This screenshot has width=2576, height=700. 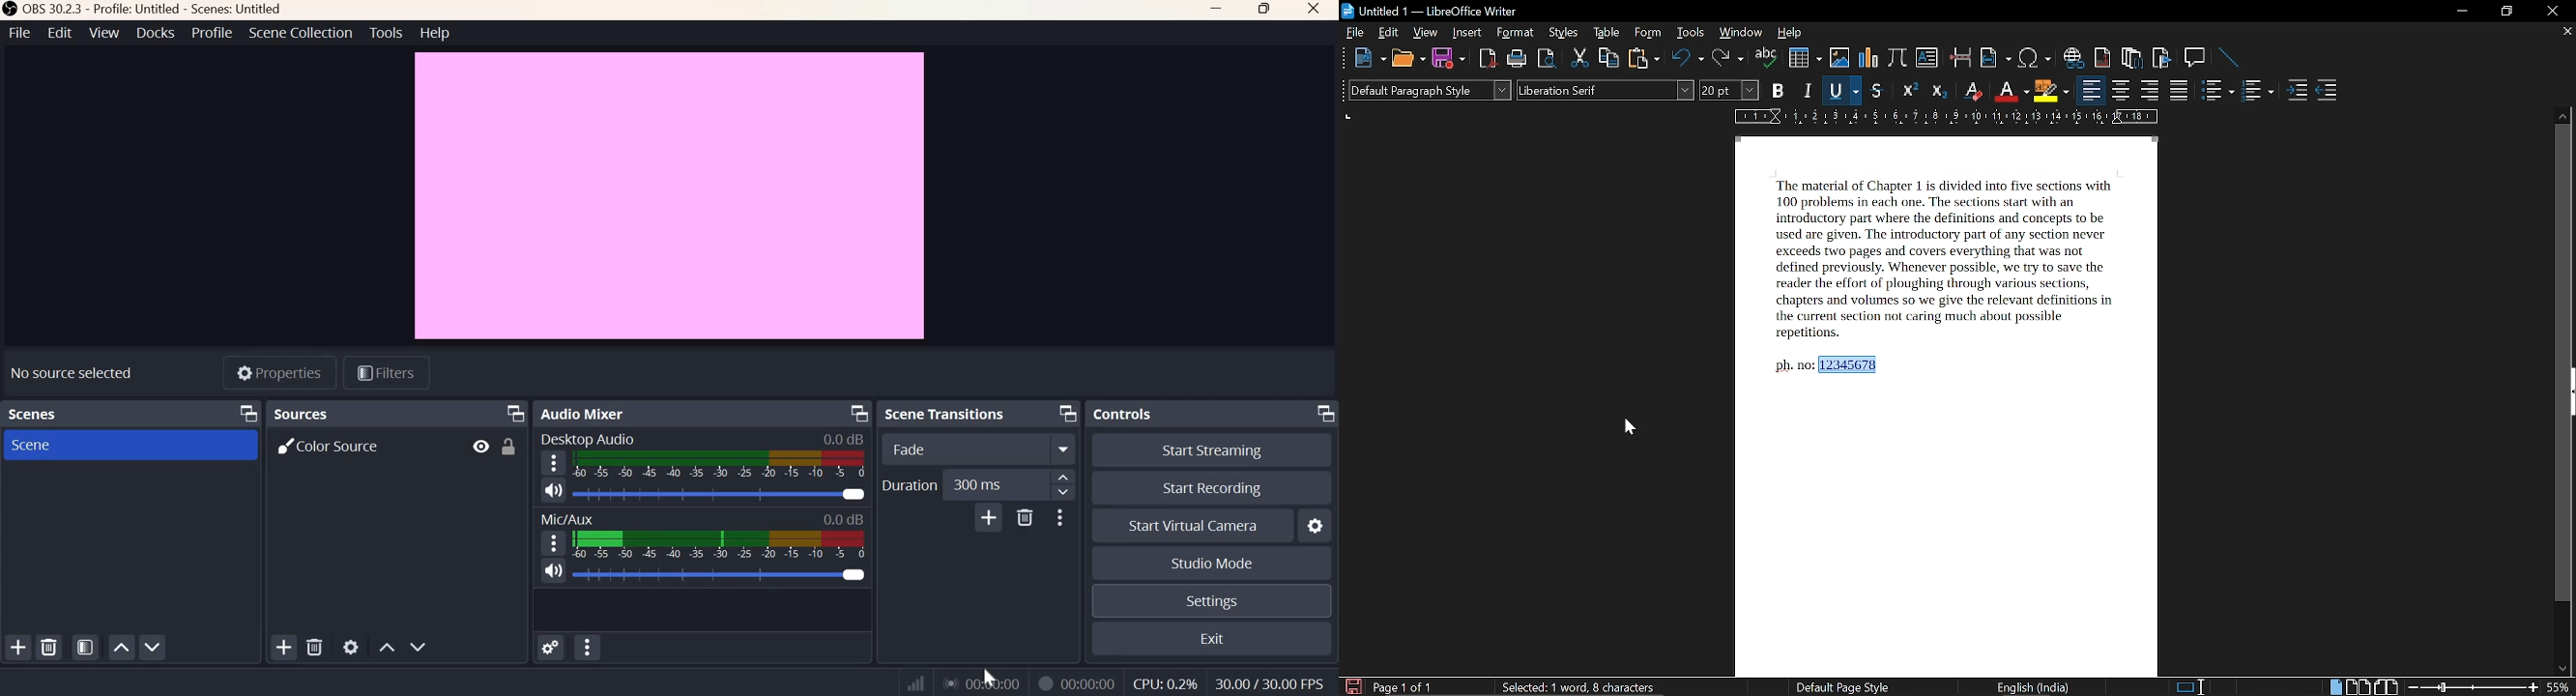 I want to click on format, so click(x=1513, y=34).